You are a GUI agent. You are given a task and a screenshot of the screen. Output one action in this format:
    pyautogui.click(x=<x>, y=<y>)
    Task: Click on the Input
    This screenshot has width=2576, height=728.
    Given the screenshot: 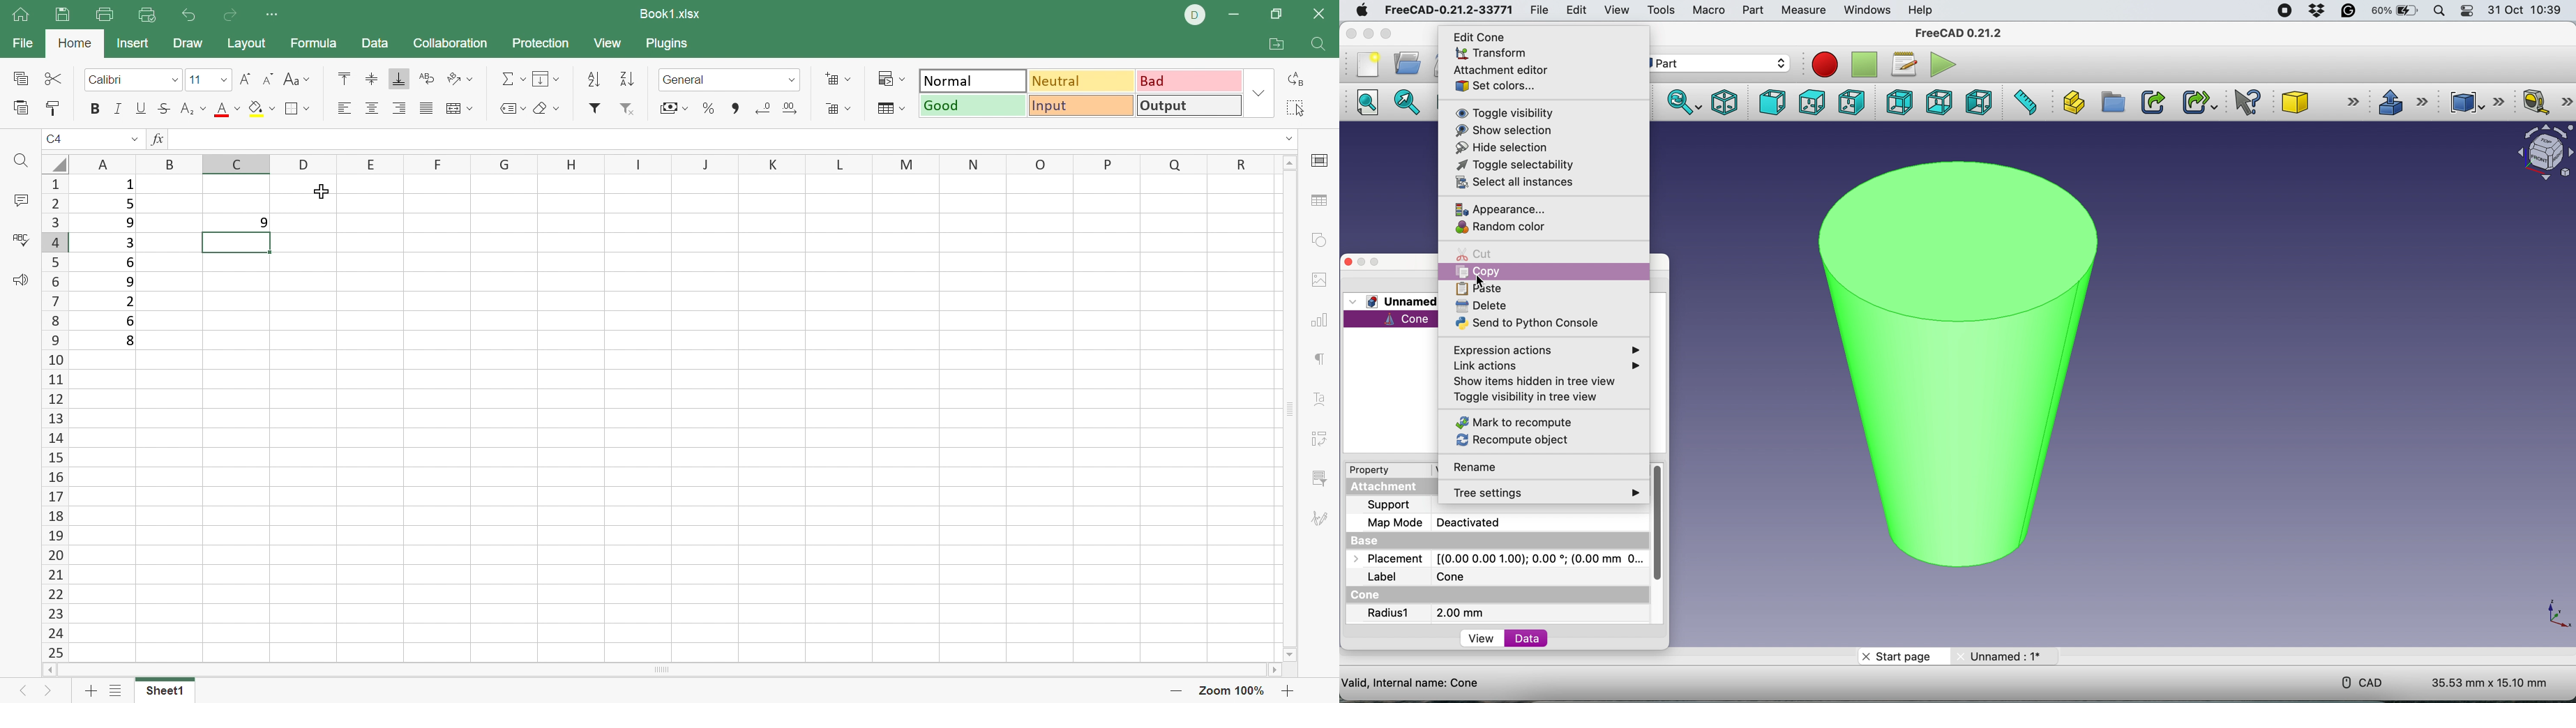 What is the action you would take?
    pyautogui.click(x=1083, y=107)
    